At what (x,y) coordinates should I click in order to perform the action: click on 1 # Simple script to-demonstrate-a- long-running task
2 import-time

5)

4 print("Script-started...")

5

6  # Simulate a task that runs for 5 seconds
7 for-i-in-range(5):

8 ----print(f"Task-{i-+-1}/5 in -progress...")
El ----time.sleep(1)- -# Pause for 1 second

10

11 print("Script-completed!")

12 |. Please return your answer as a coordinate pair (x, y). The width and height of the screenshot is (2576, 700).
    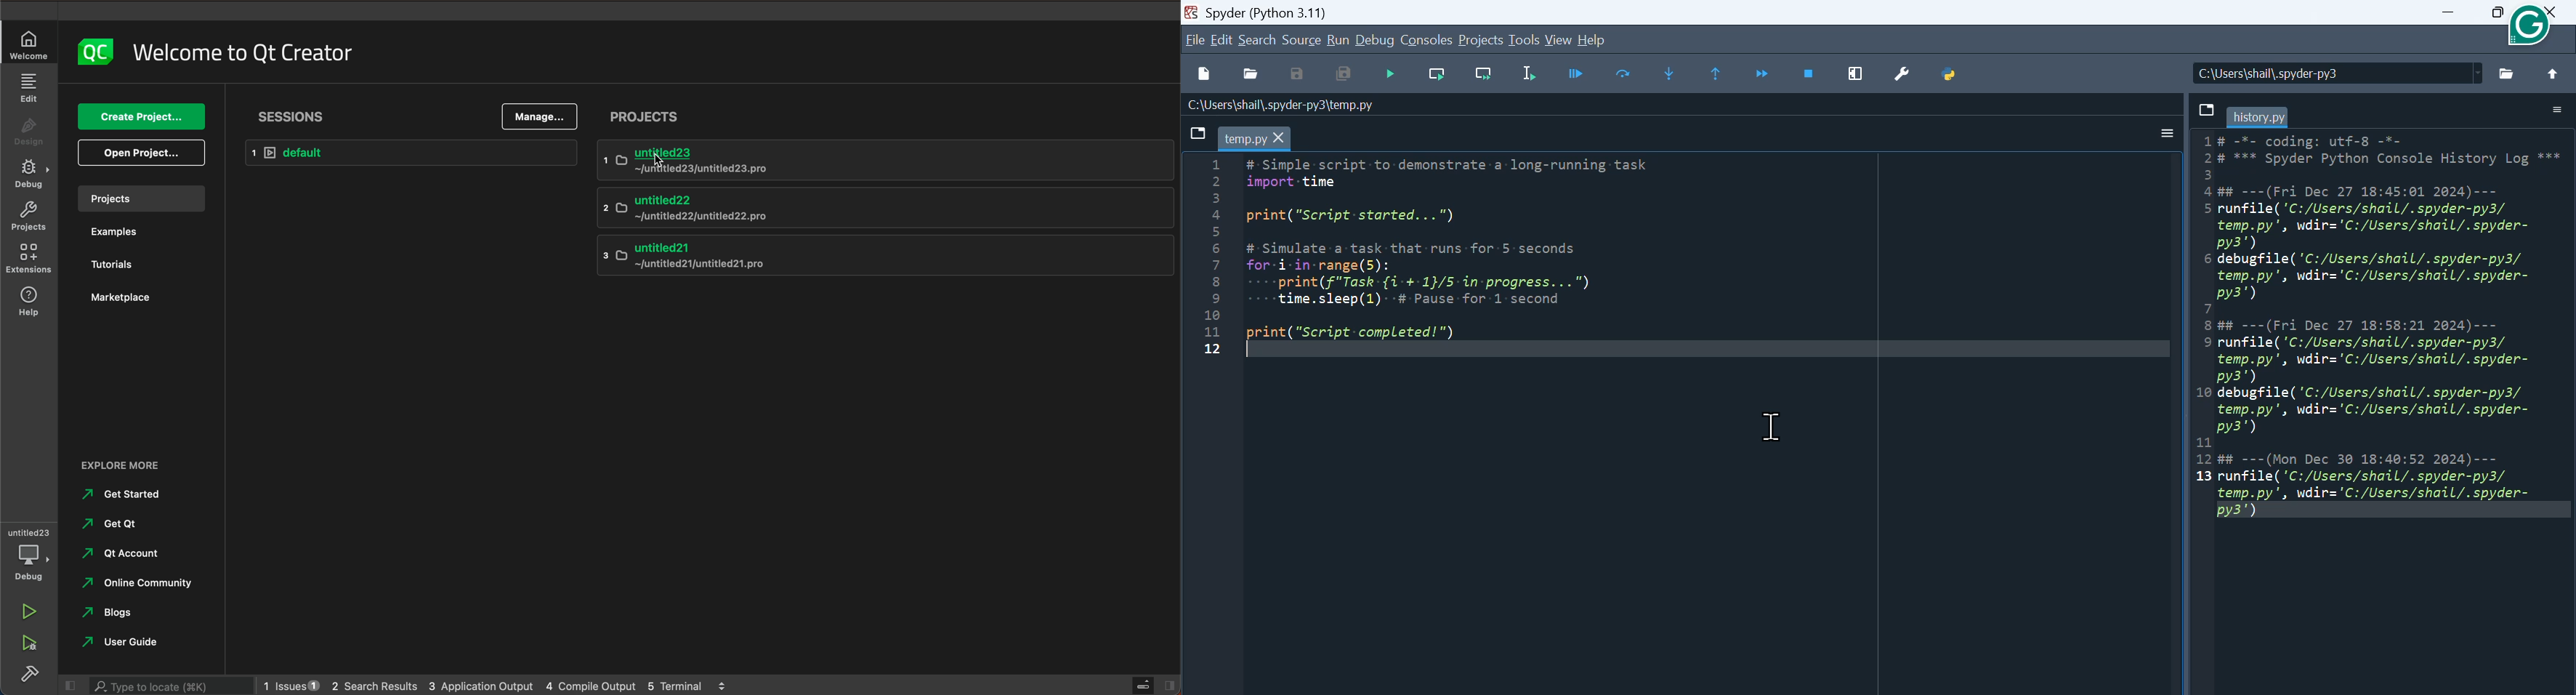
    Looking at the image, I should click on (1425, 260).